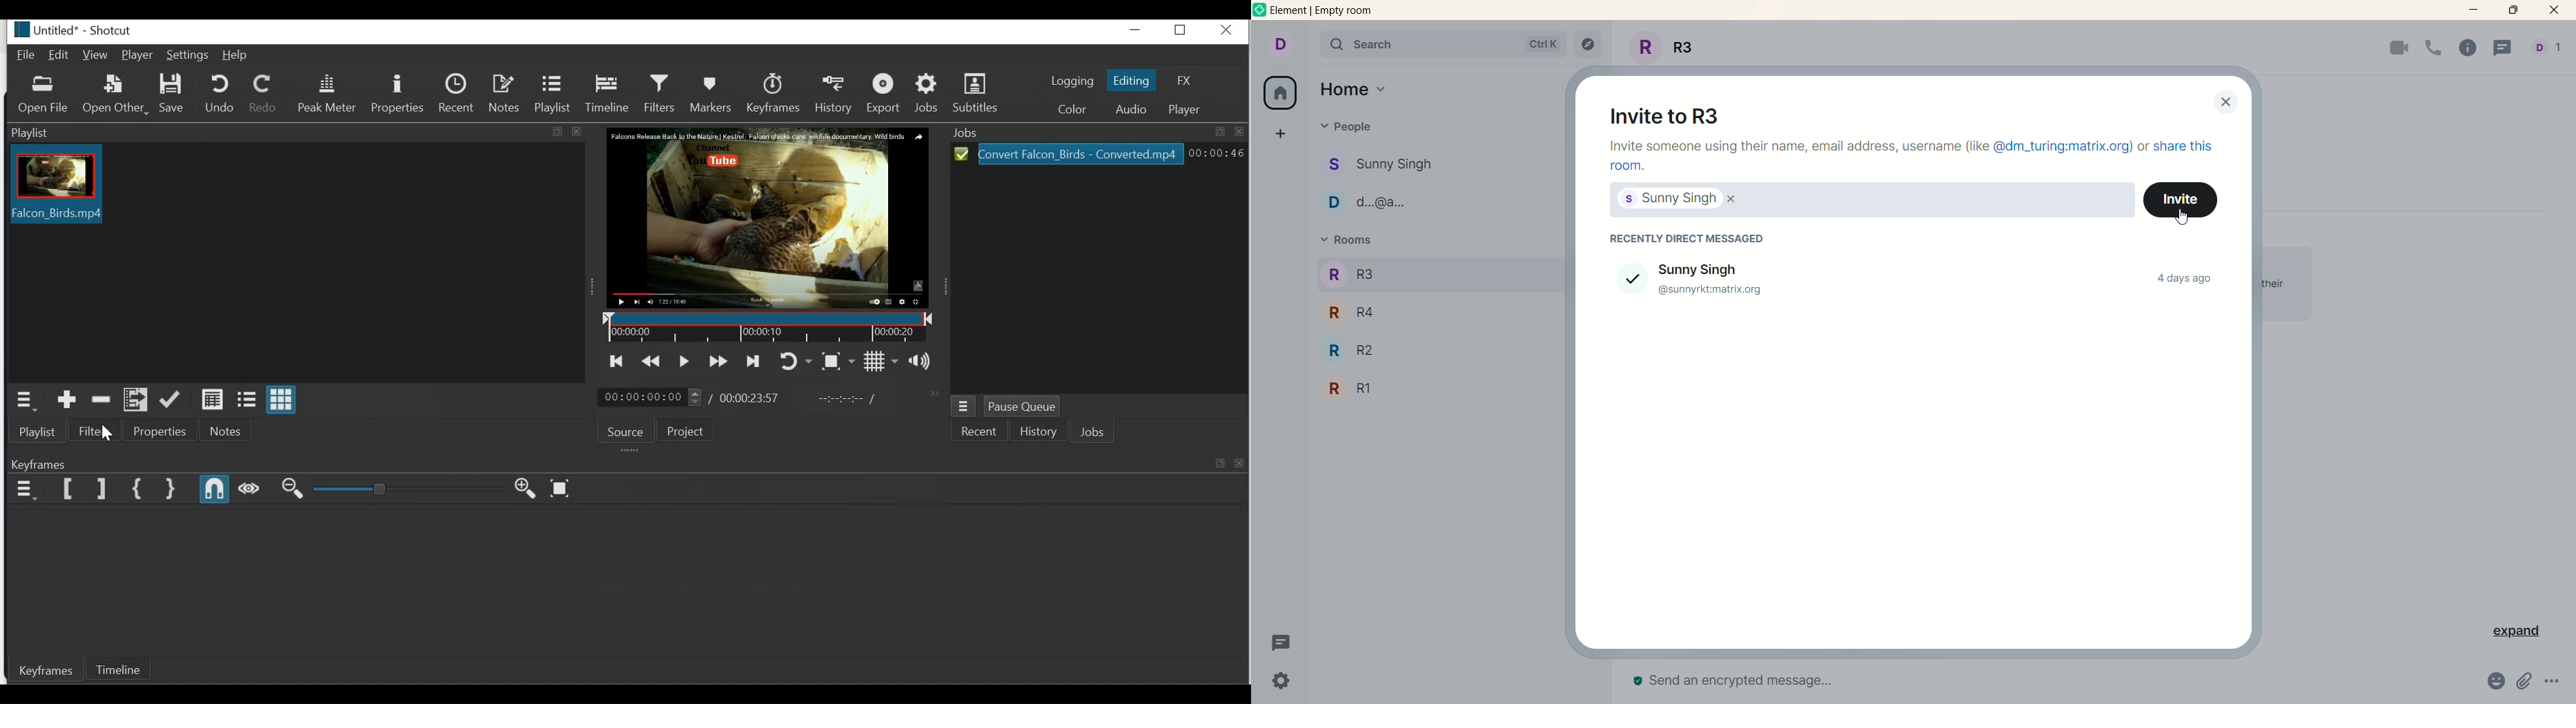 This screenshot has width=2576, height=728. Describe the element at coordinates (845, 398) in the screenshot. I see `In point` at that location.